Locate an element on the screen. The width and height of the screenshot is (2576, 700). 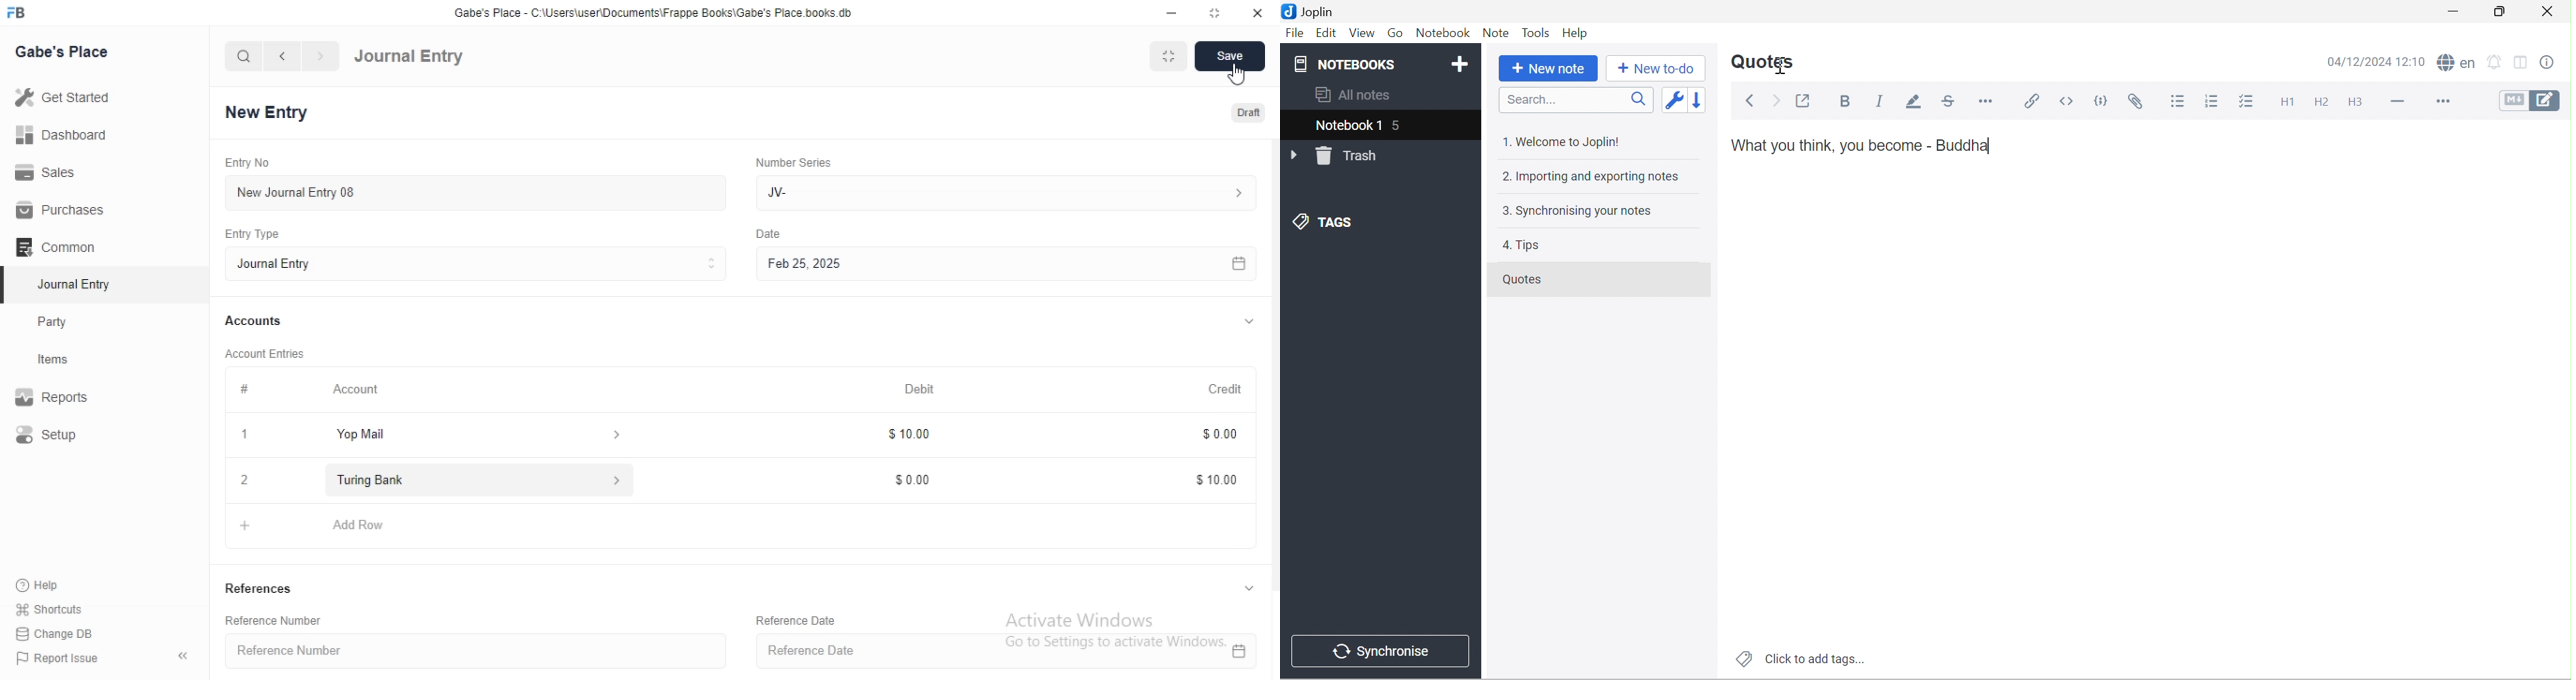
Common is located at coordinates (60, 247).